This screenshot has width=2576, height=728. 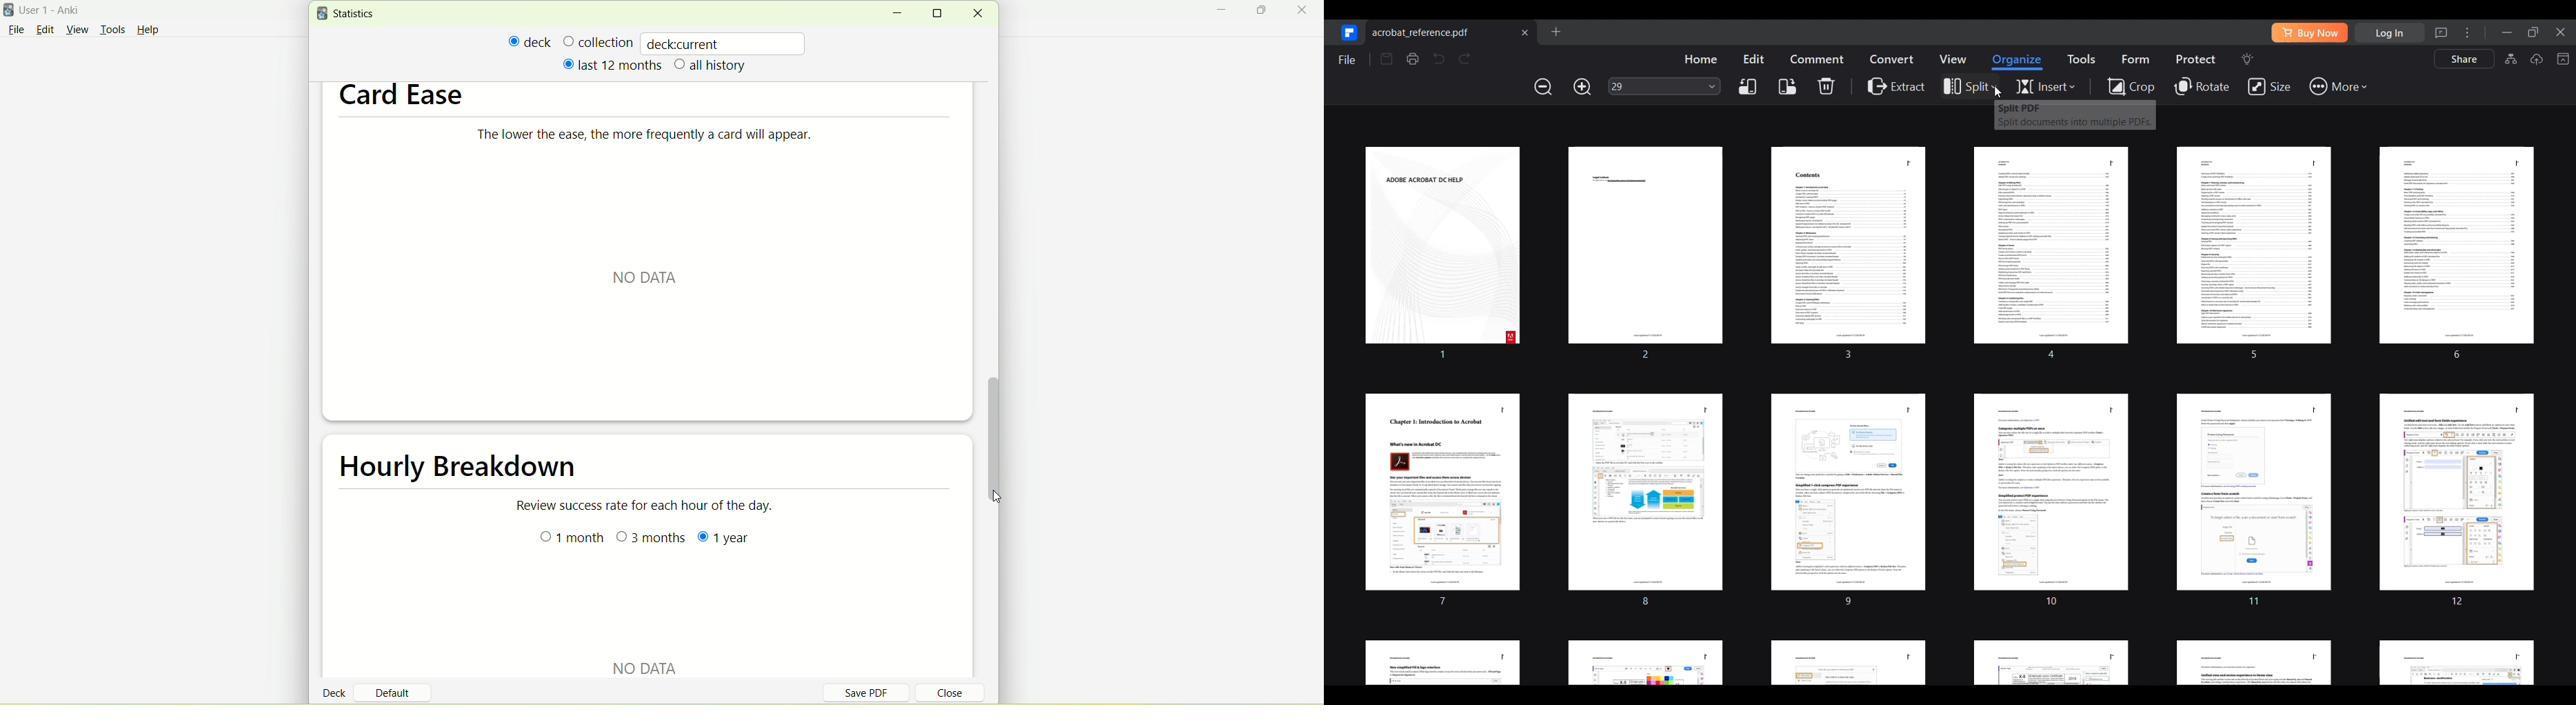 I want to click on  month, so click(x=570, y=539).